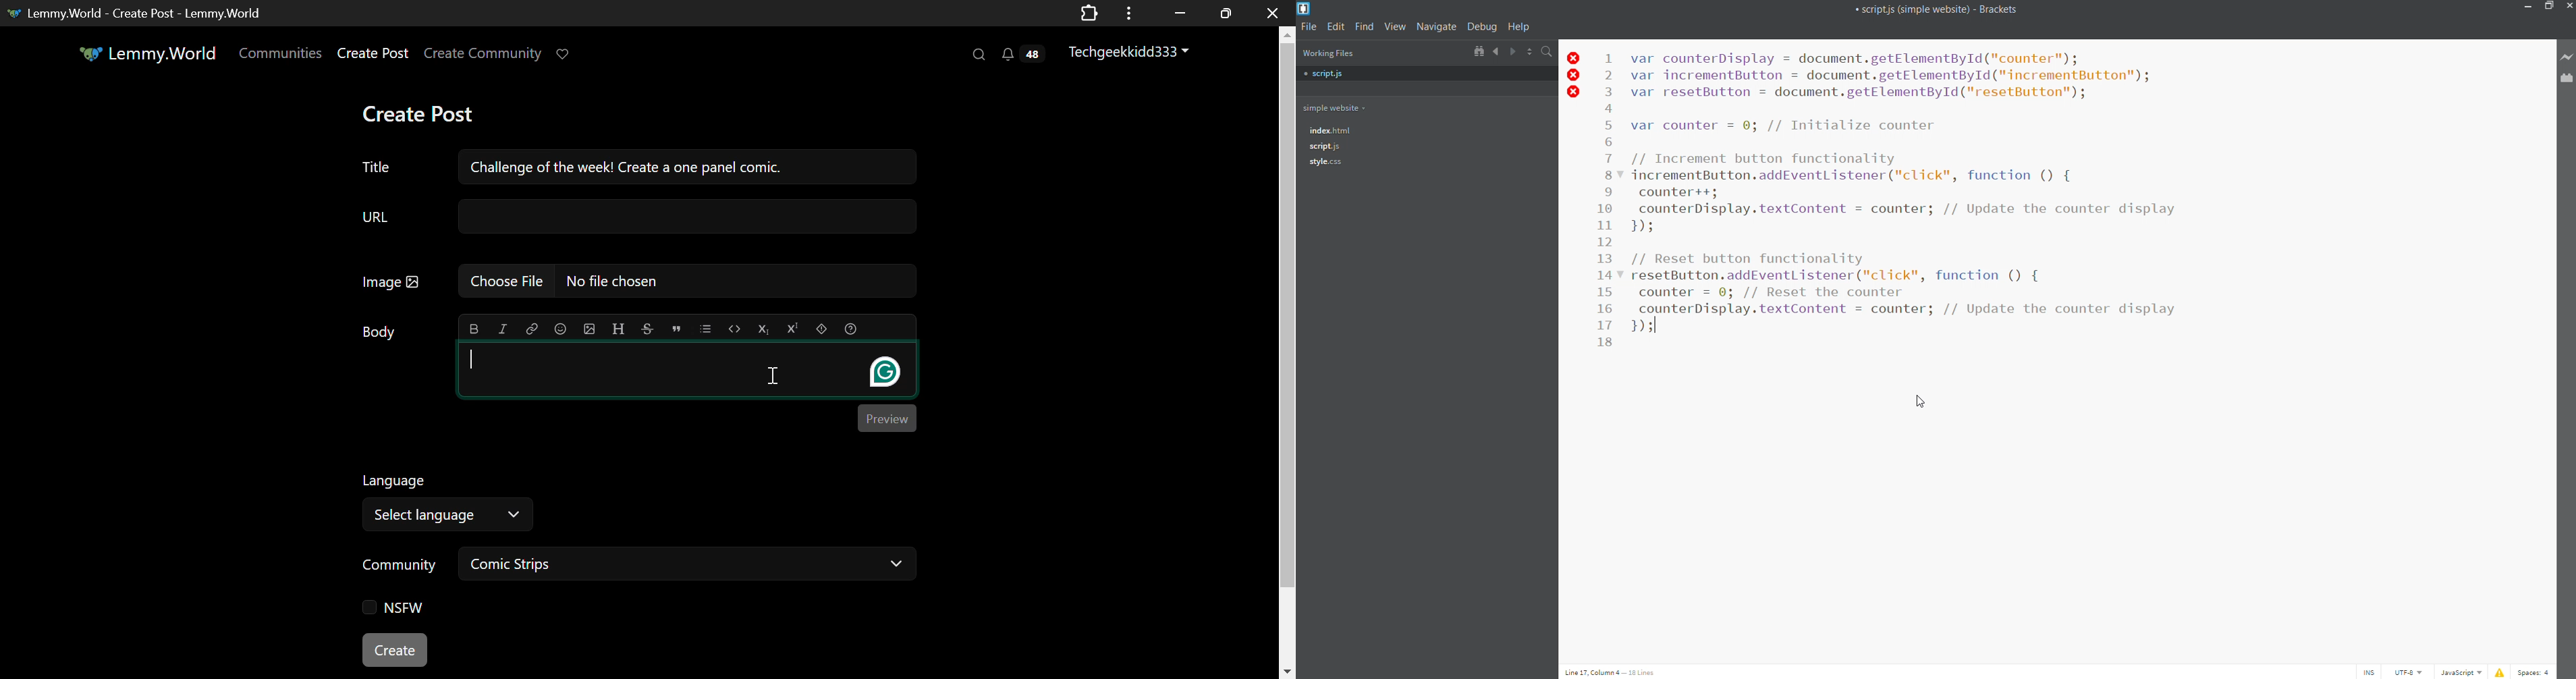 The image size is (2576, 700). What do you see at coordinates (447, 516) in the screenshot?
I see `Select Language` at bounding box center [447, 516].